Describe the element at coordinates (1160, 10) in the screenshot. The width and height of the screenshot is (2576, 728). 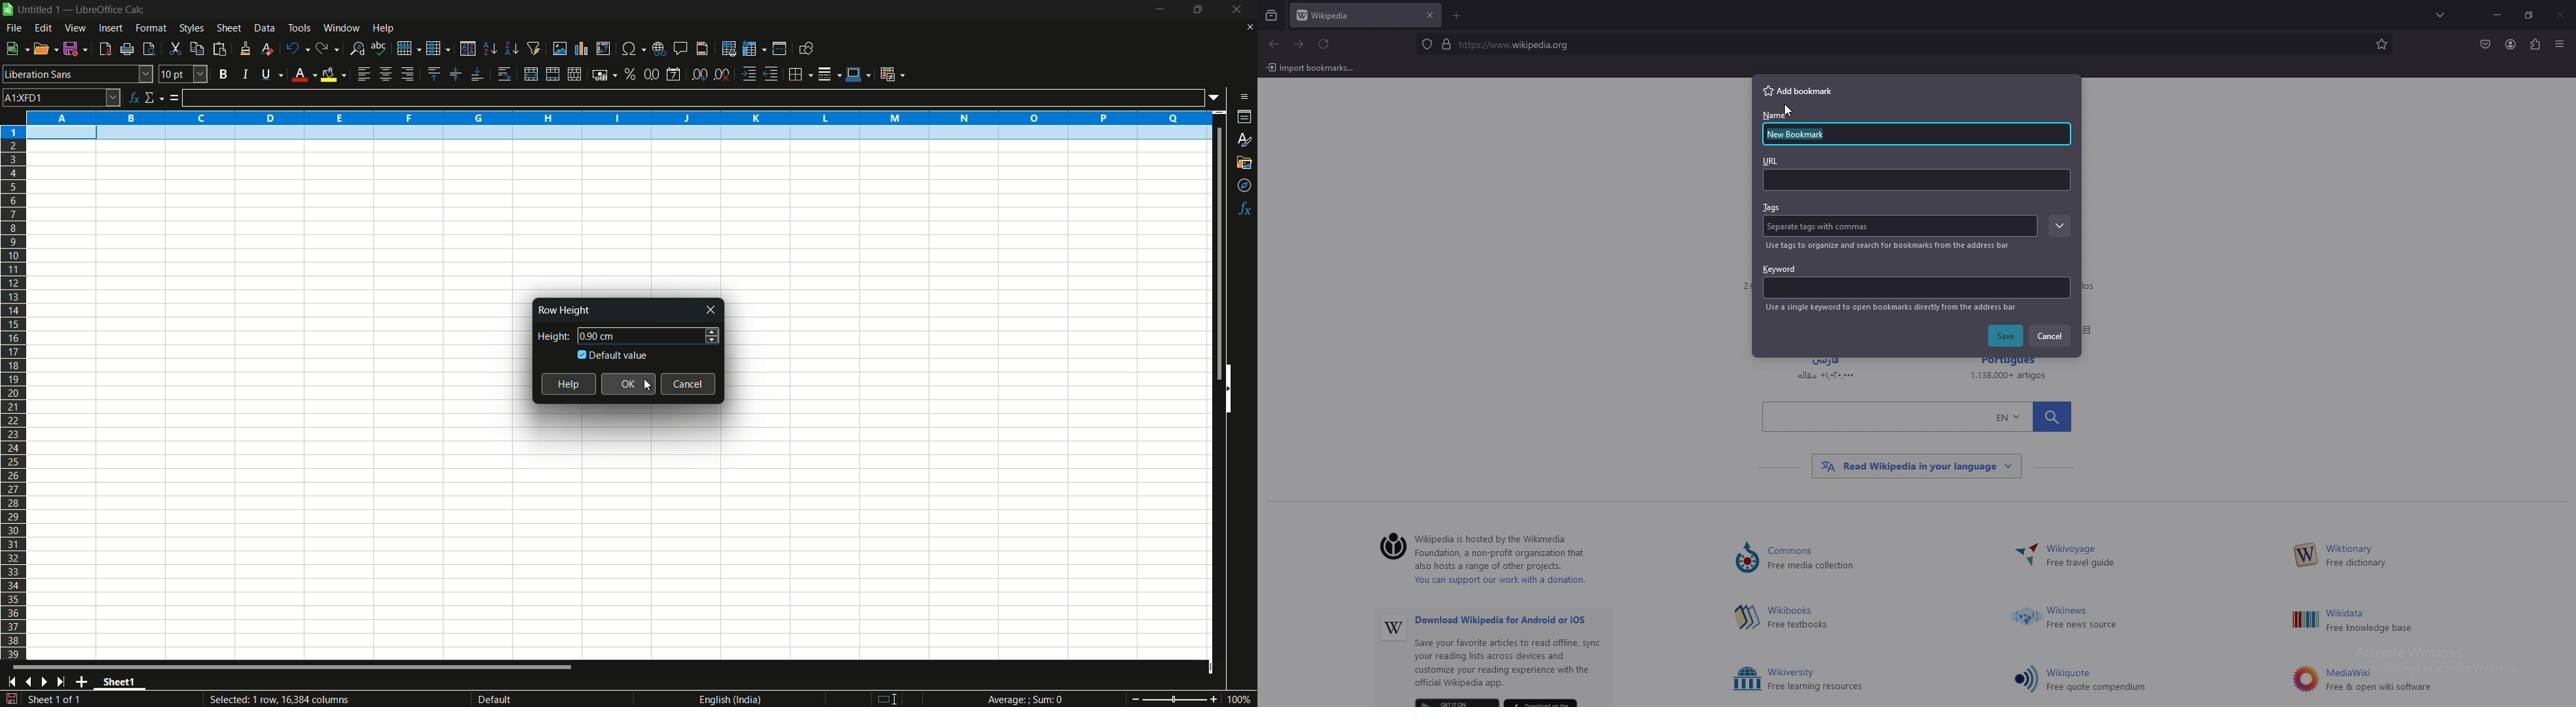
I see `minimize` at that location.